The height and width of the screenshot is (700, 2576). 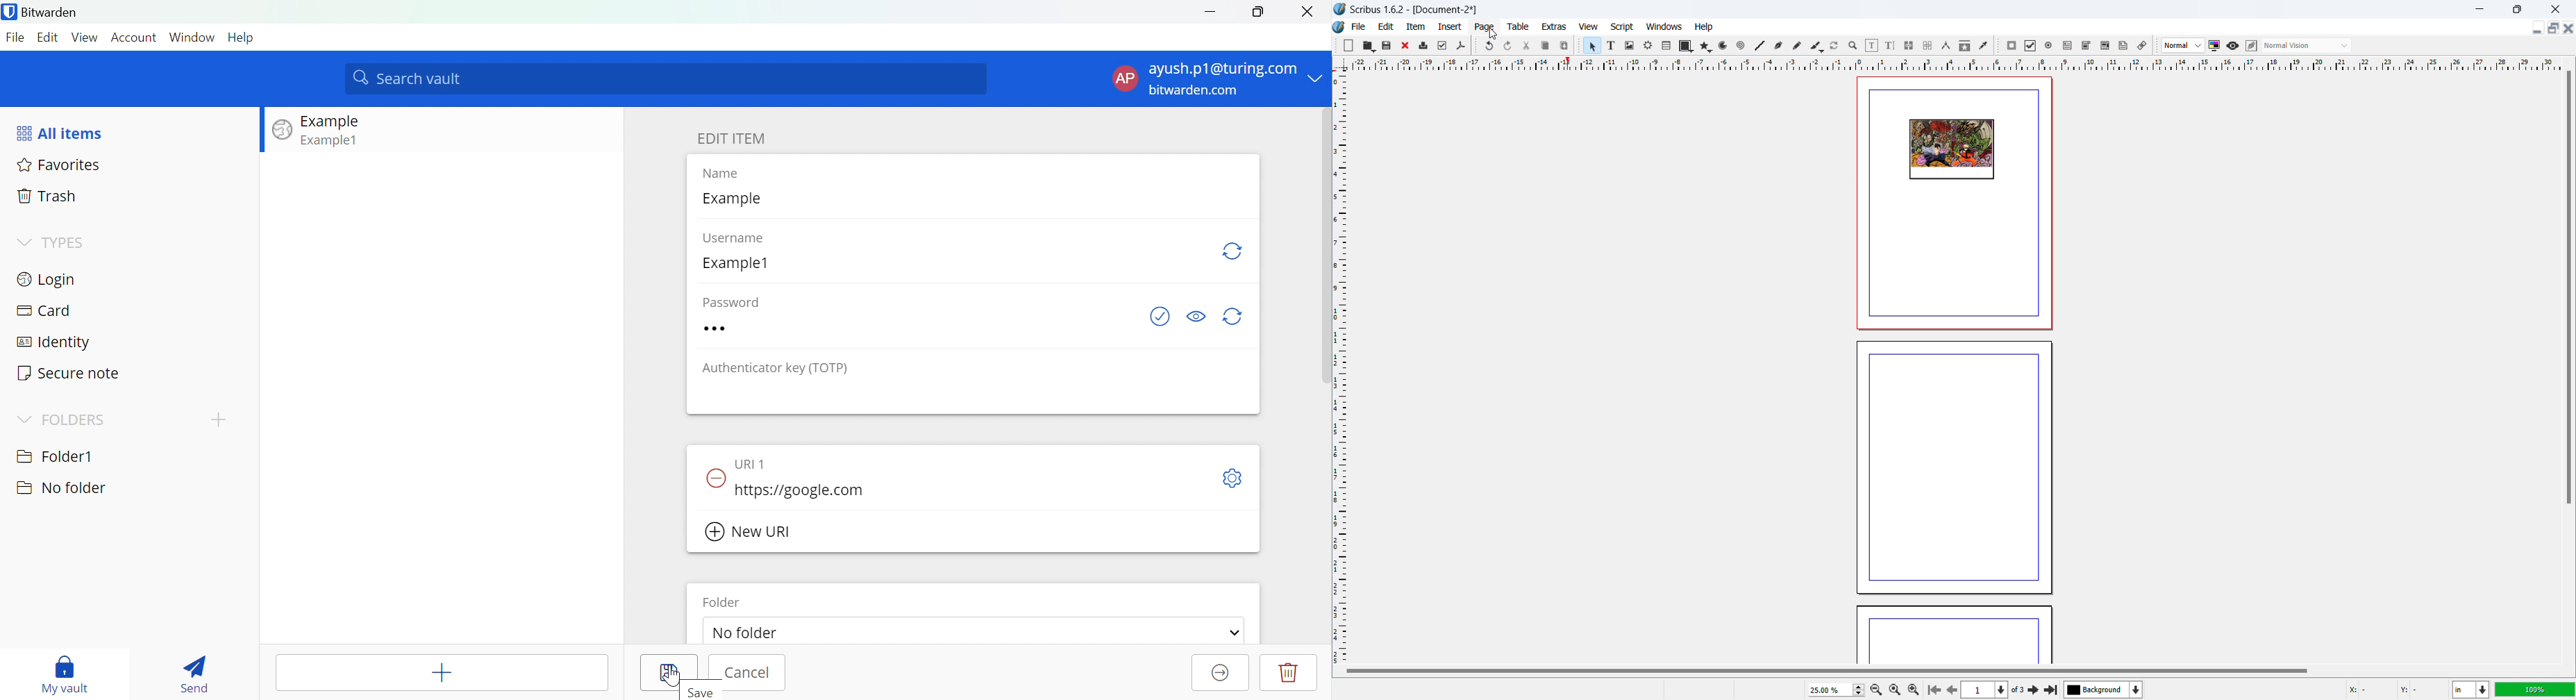 I want to click on edit text with story editor, so click(x=1890, y=45).